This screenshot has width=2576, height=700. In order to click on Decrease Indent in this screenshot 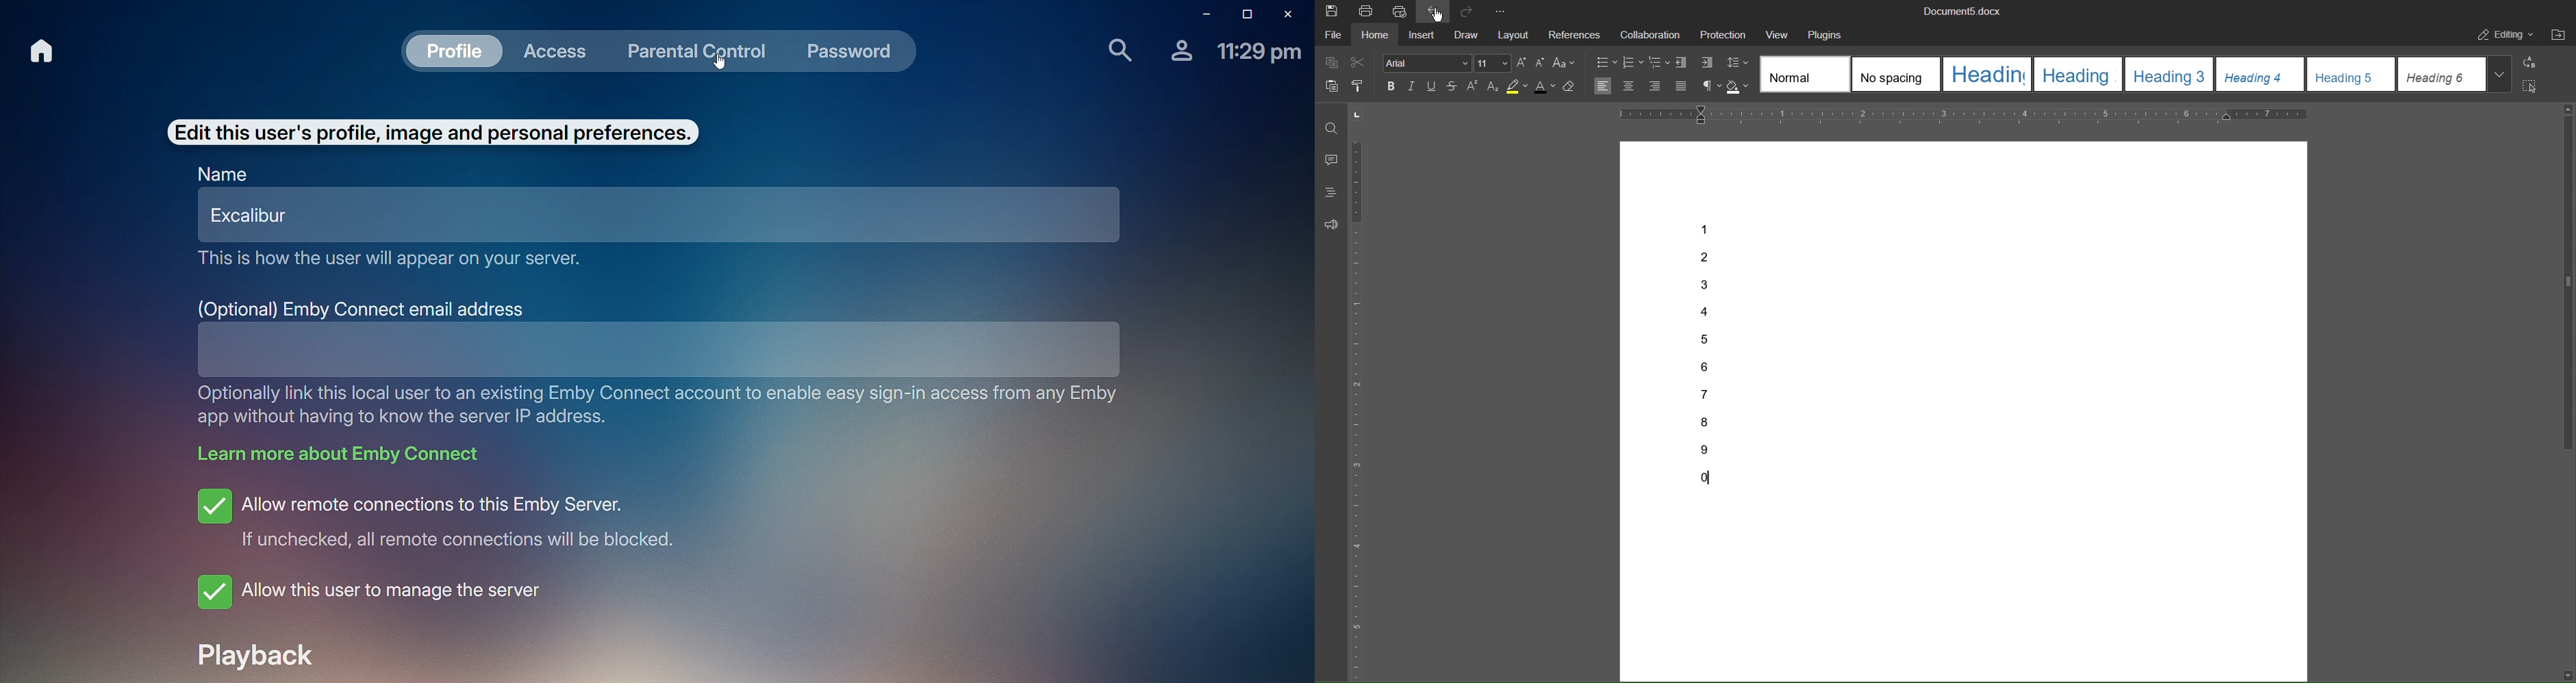, I will do `click(1683, 63)`.